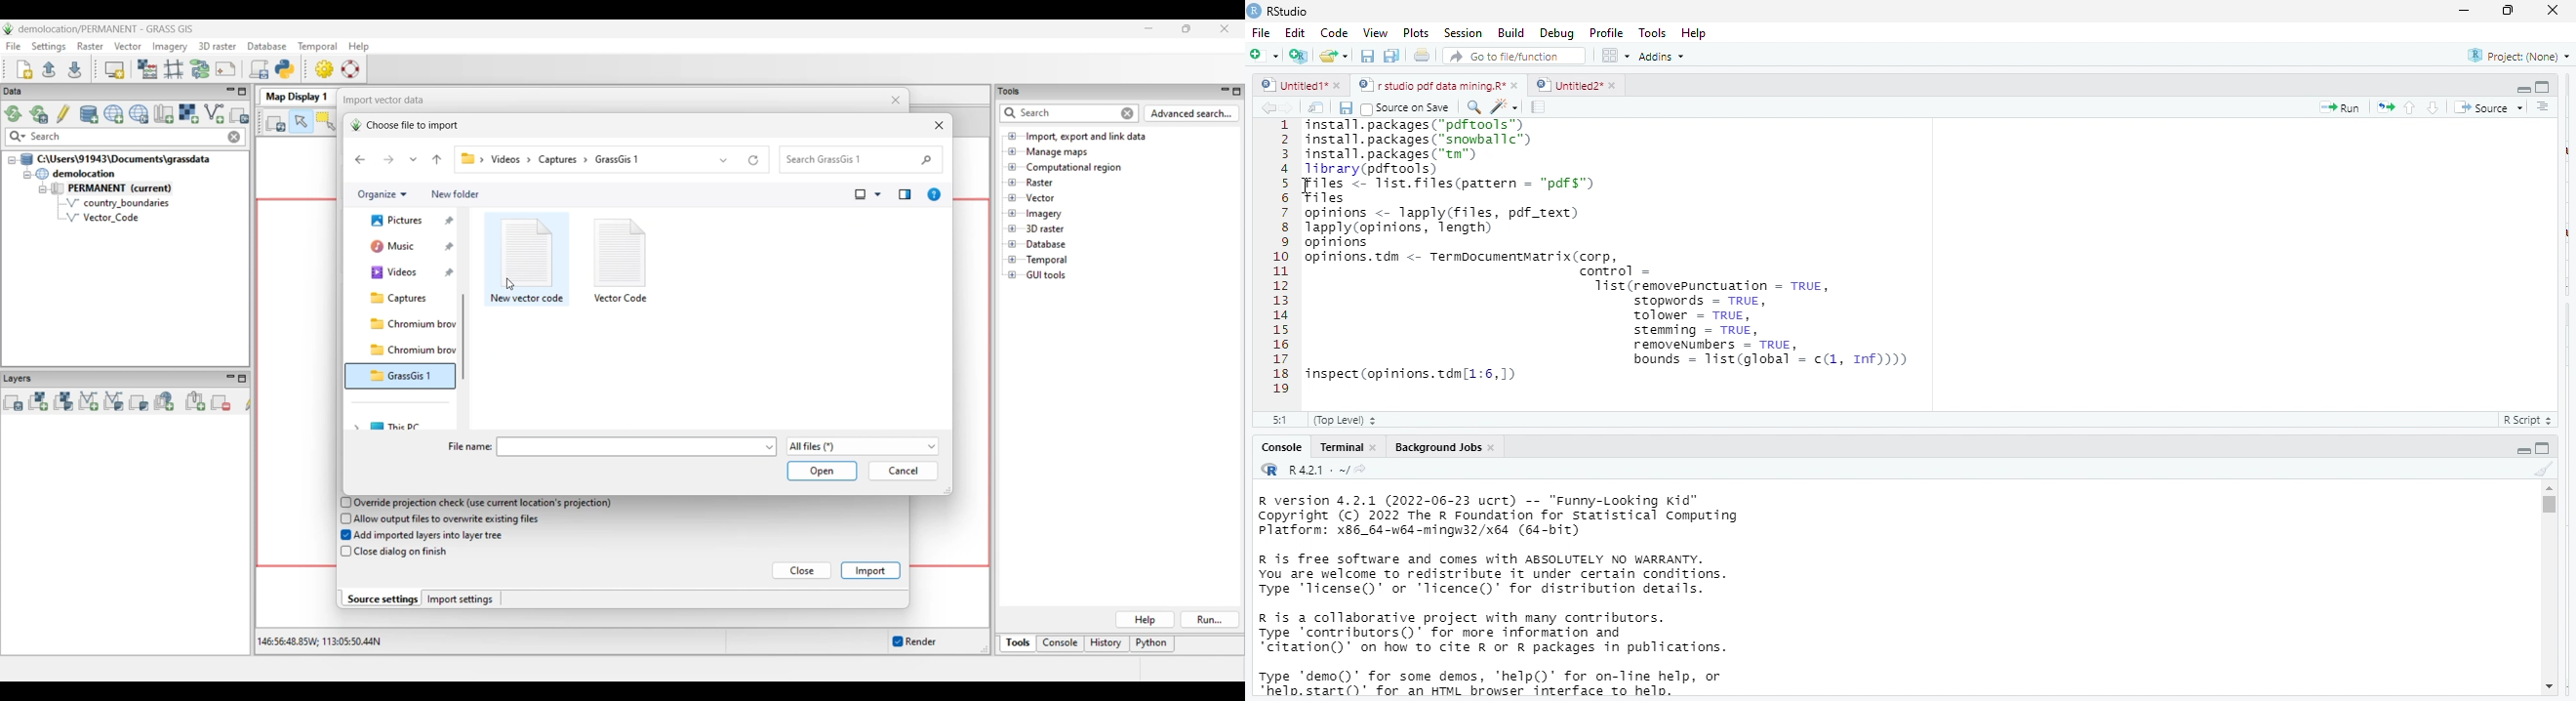 This screenshot has width=2576, height=728. What do you see at coordinates (1701, 32) in the screenshot?
I see `help` at bounding box center [1701, 32].